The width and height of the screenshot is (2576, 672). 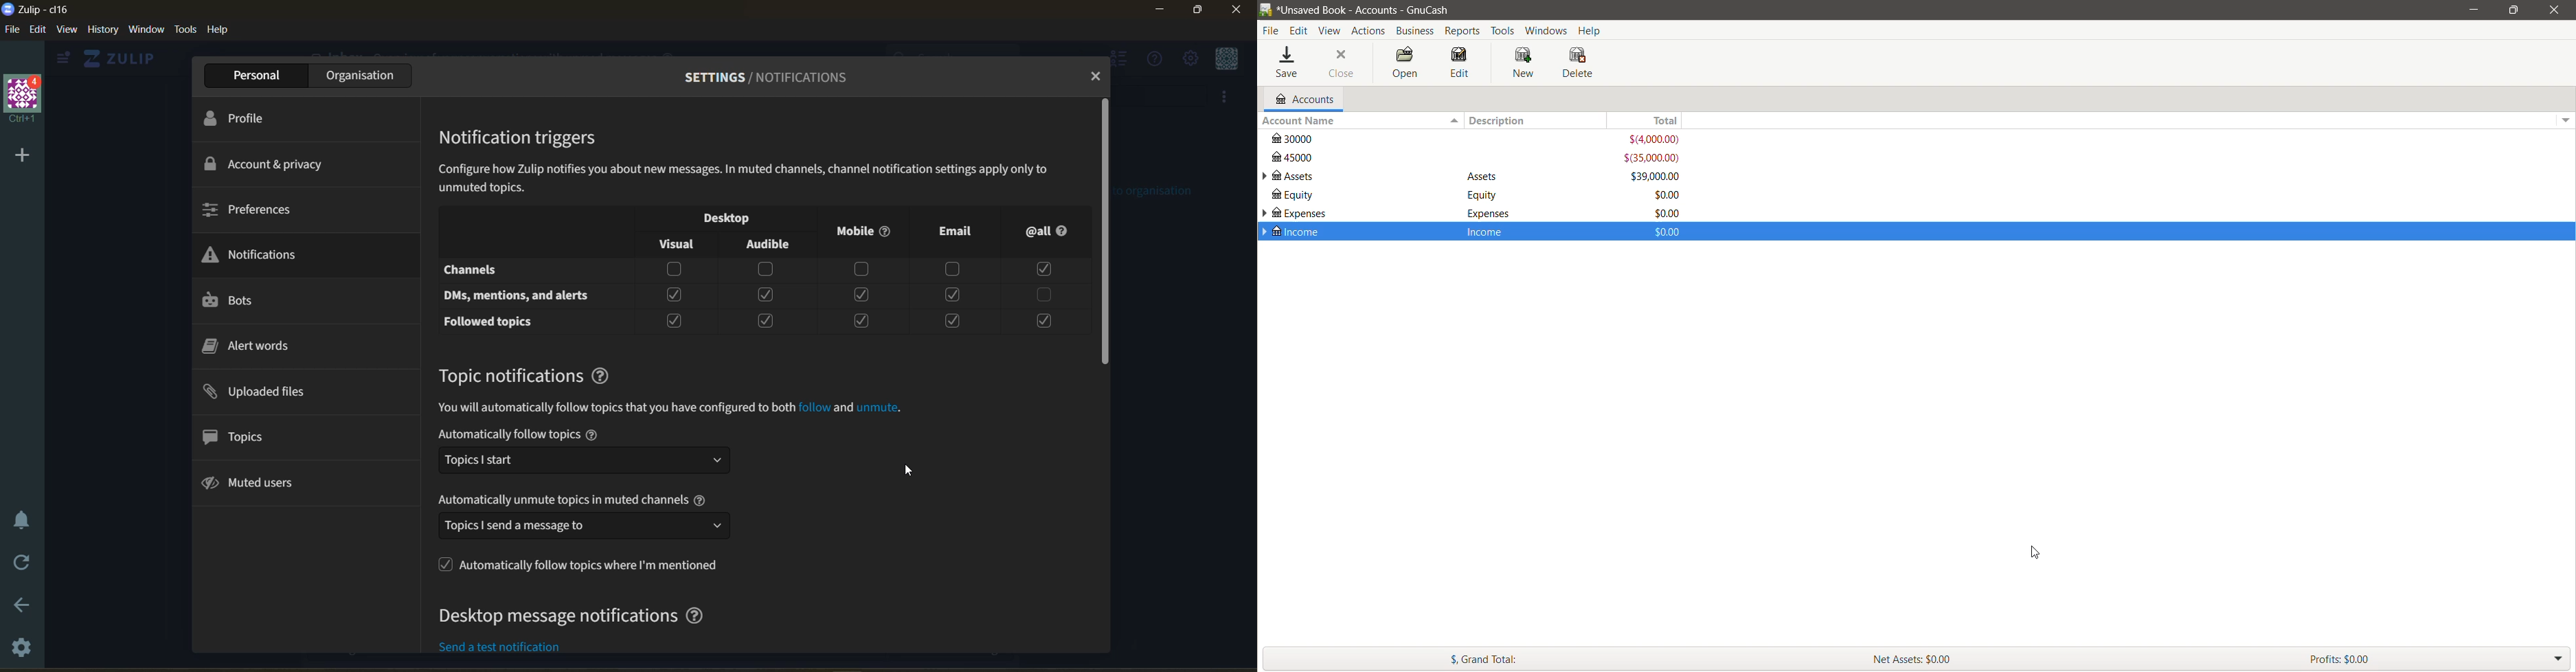 I want to click on settings/profile, so click(x=754, y=77).